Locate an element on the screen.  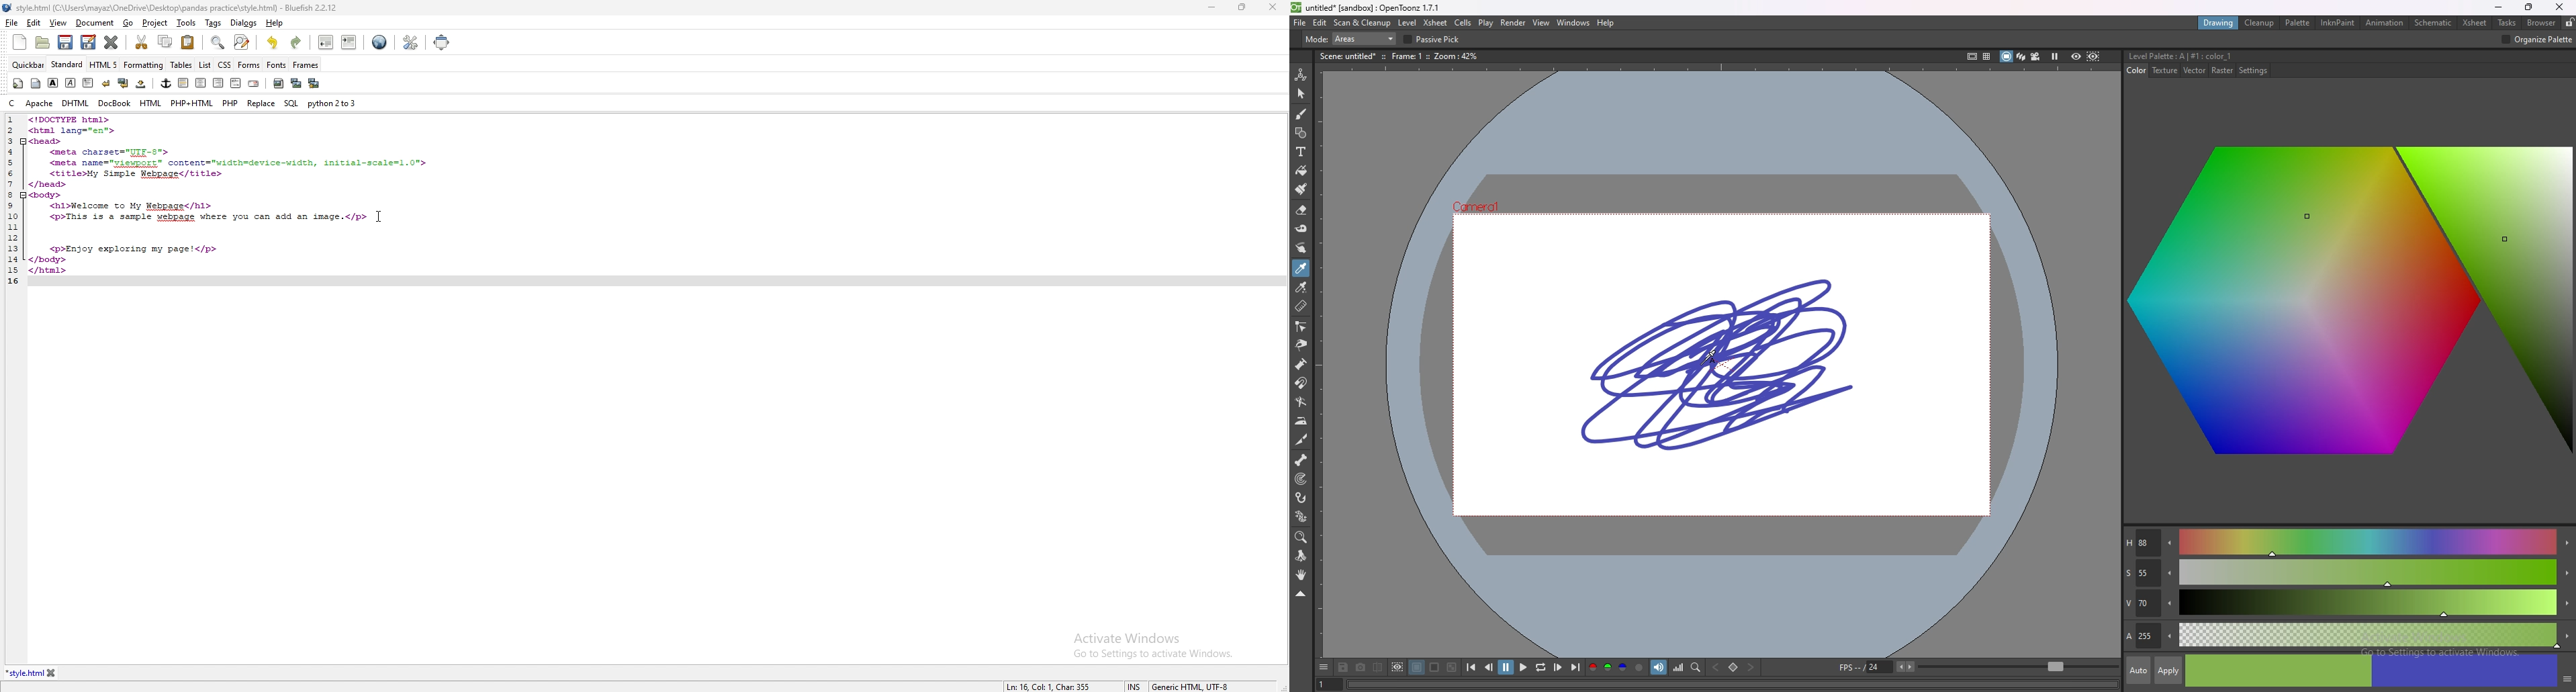
auto is located at coordinates (2139, 671).